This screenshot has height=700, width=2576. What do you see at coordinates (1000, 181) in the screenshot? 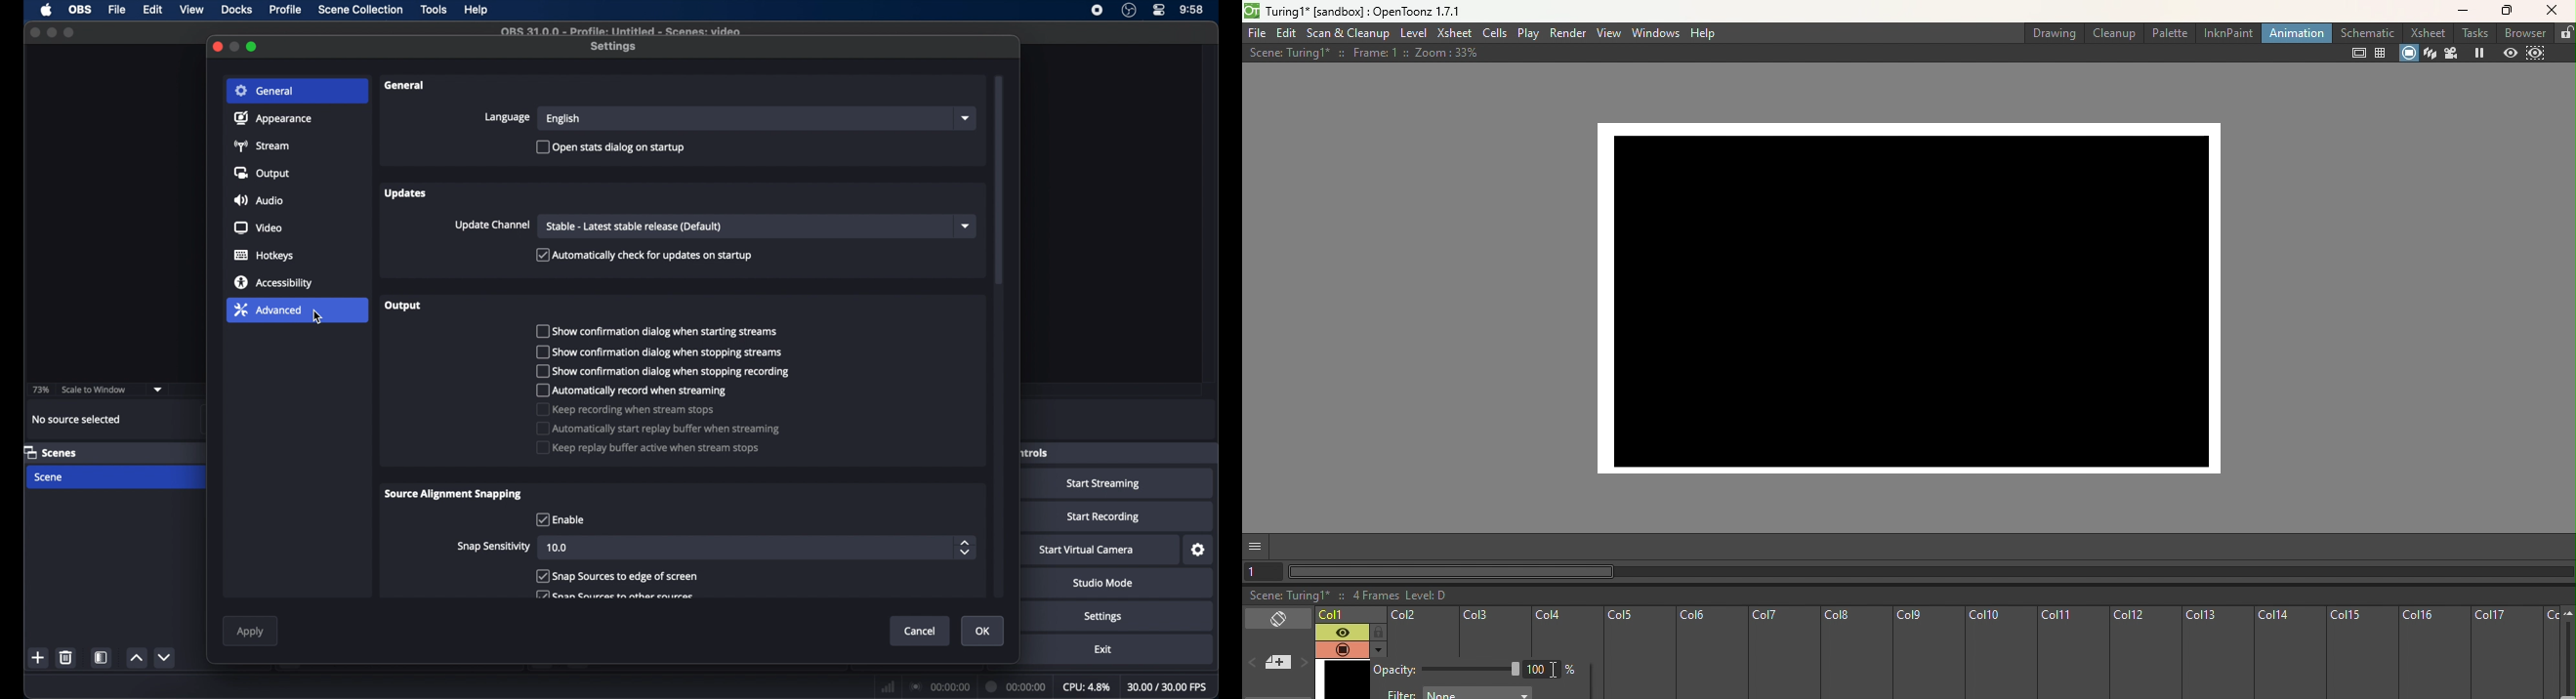
I see `scroll box` at bounding box center [1000, 181].